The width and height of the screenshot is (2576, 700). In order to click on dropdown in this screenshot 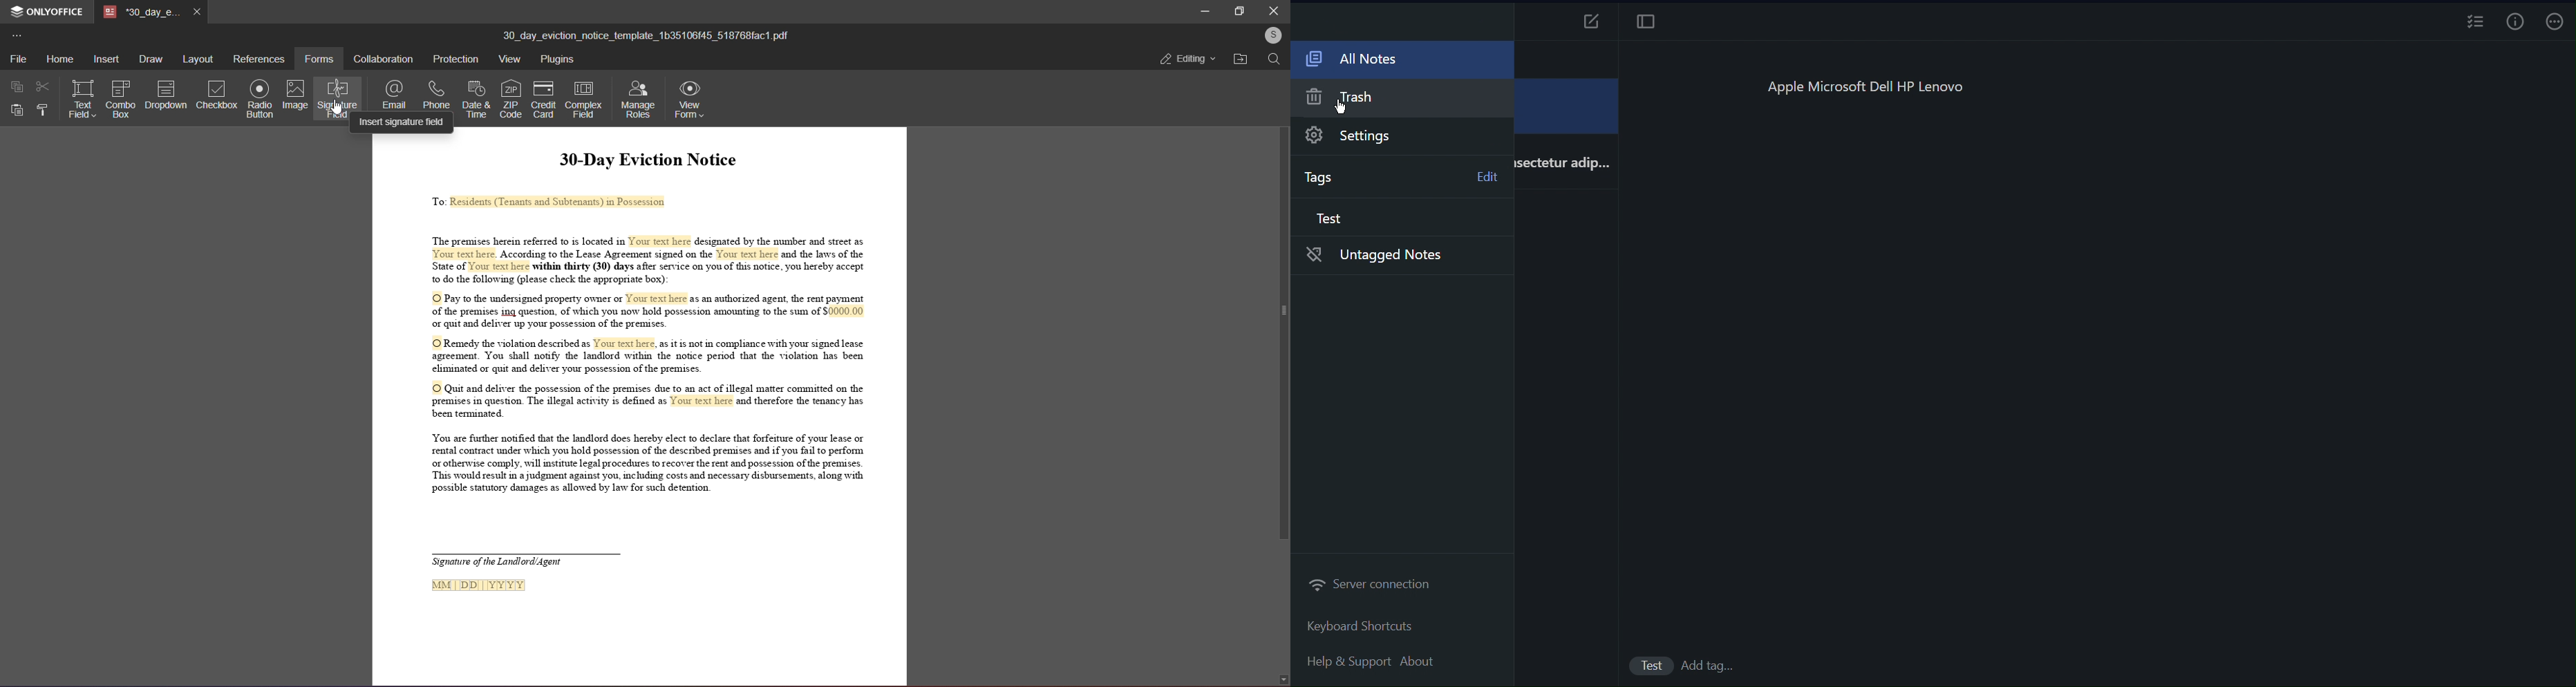, I will do `click(165, 94)`.